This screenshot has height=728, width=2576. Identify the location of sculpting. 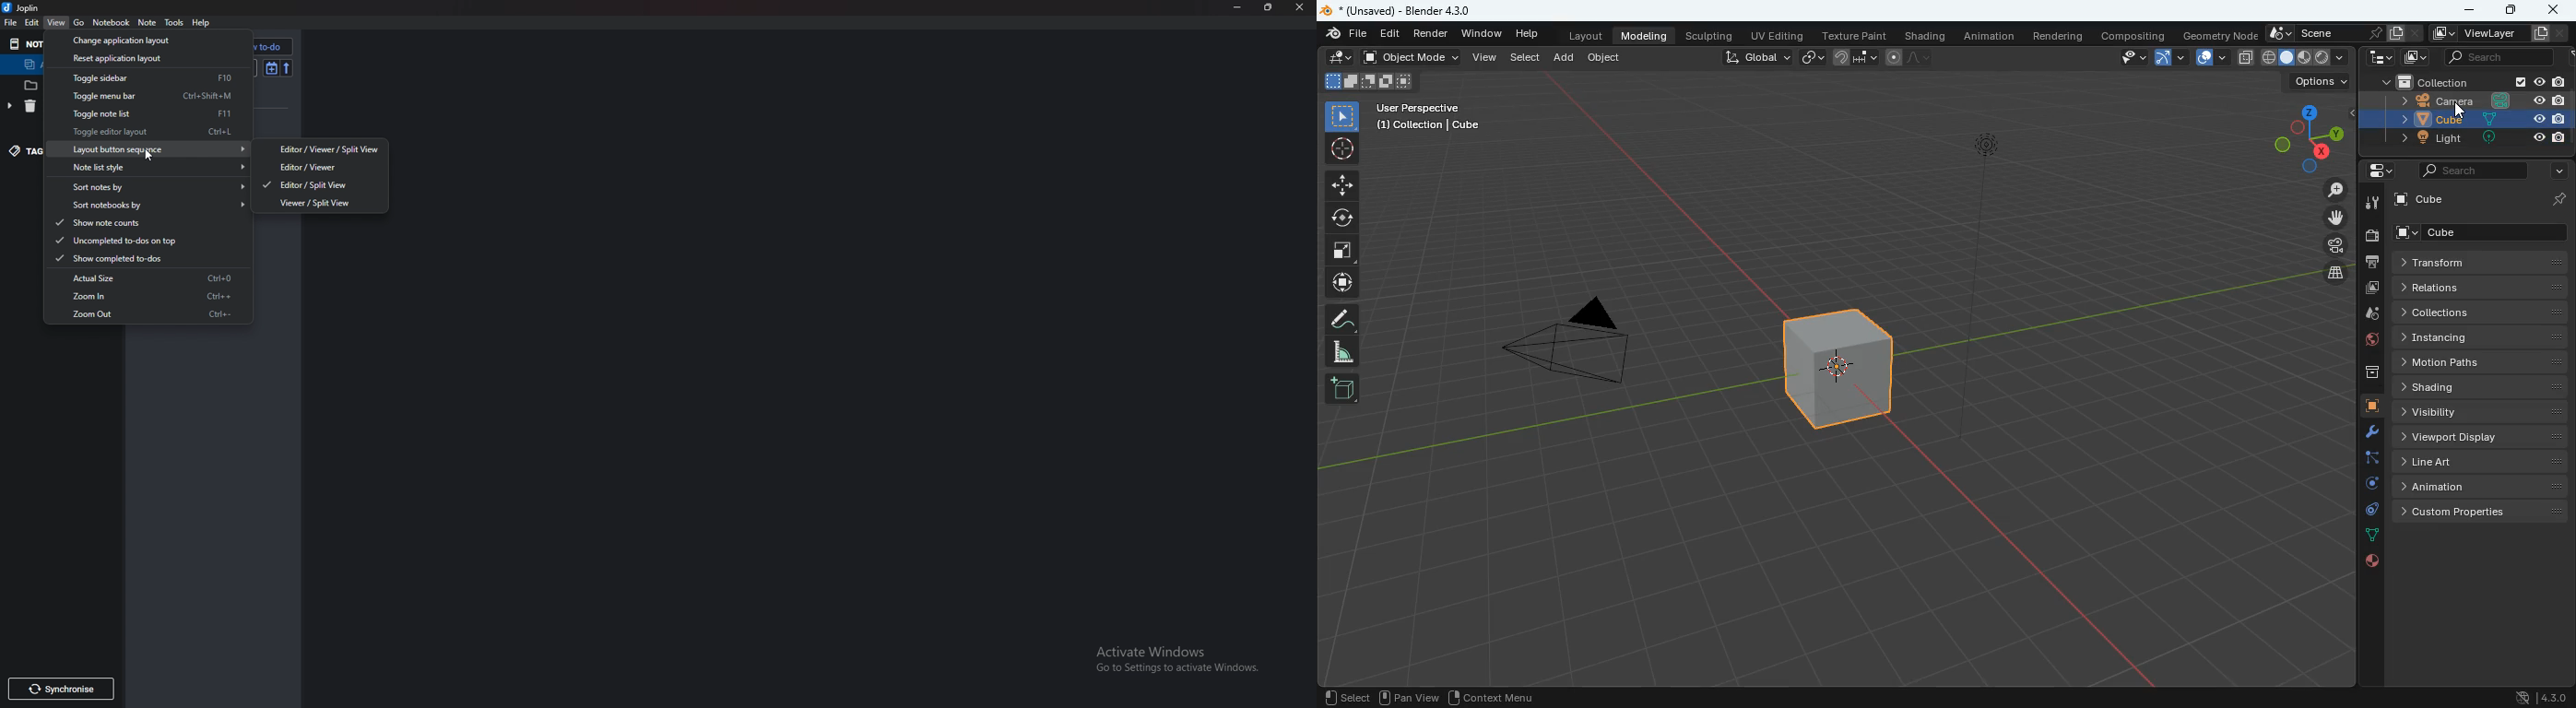
(1709, 36).